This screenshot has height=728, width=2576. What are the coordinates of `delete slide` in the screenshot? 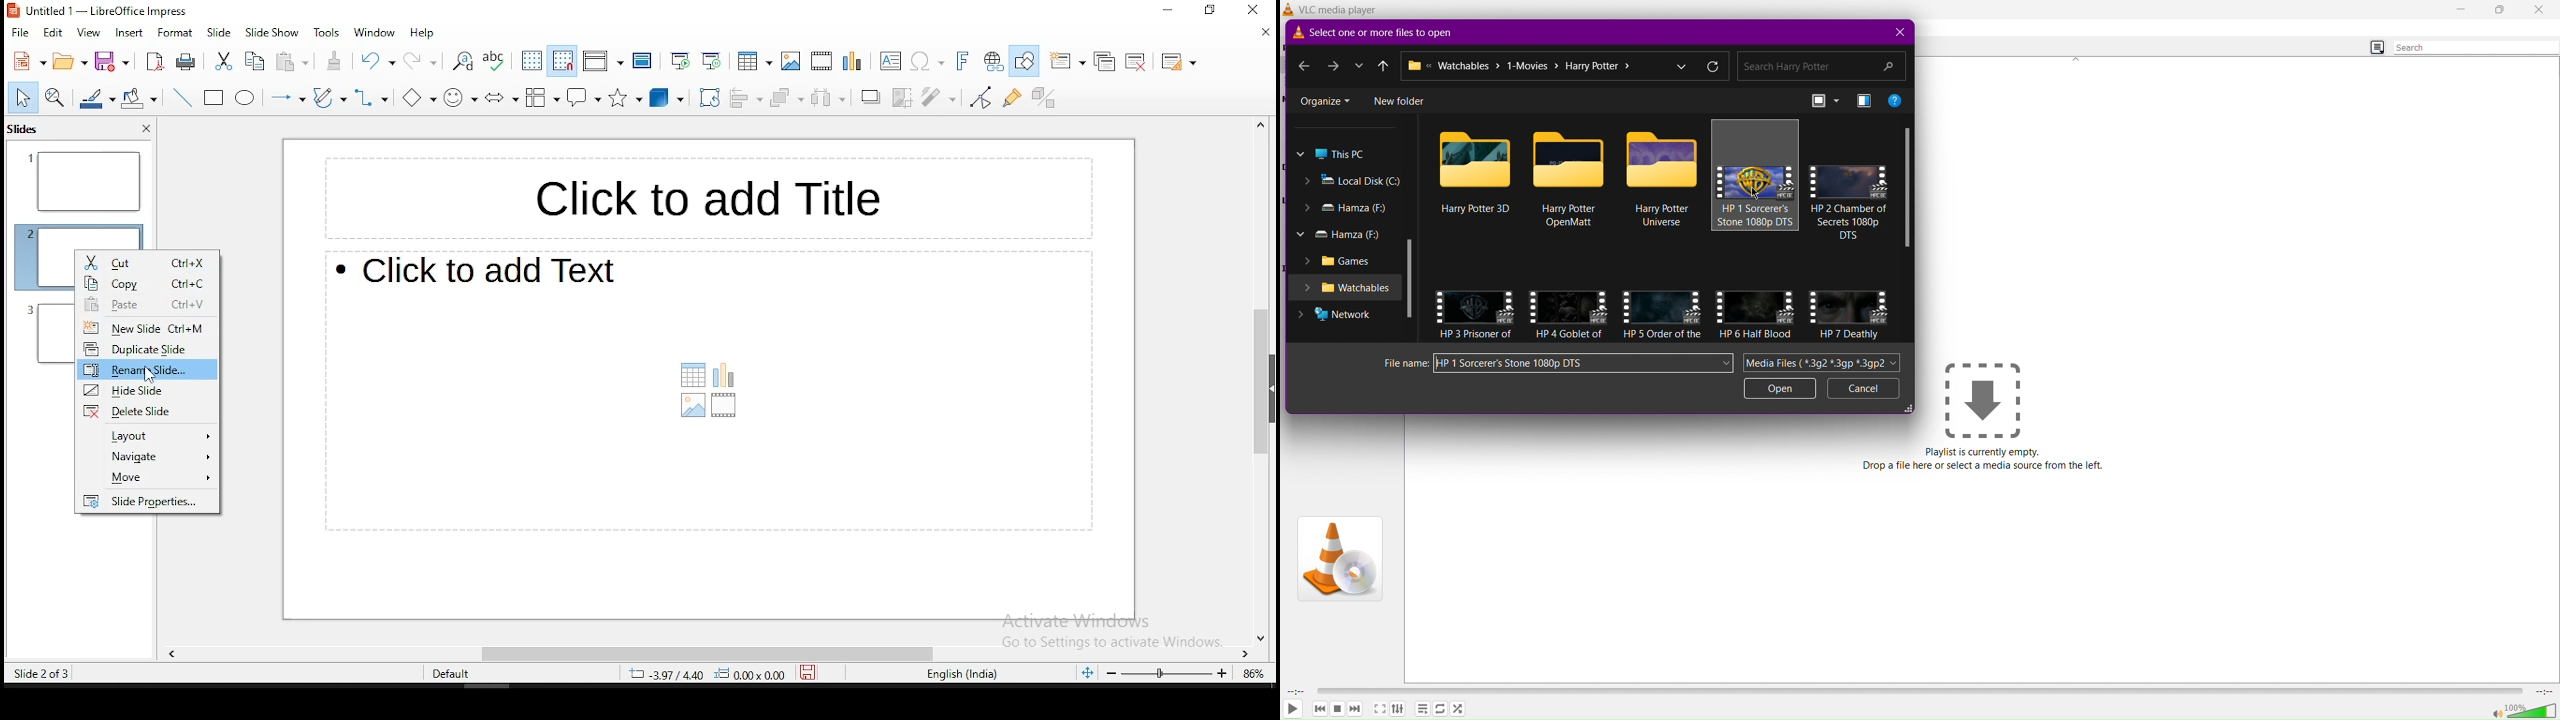 It's located at (146, 411).